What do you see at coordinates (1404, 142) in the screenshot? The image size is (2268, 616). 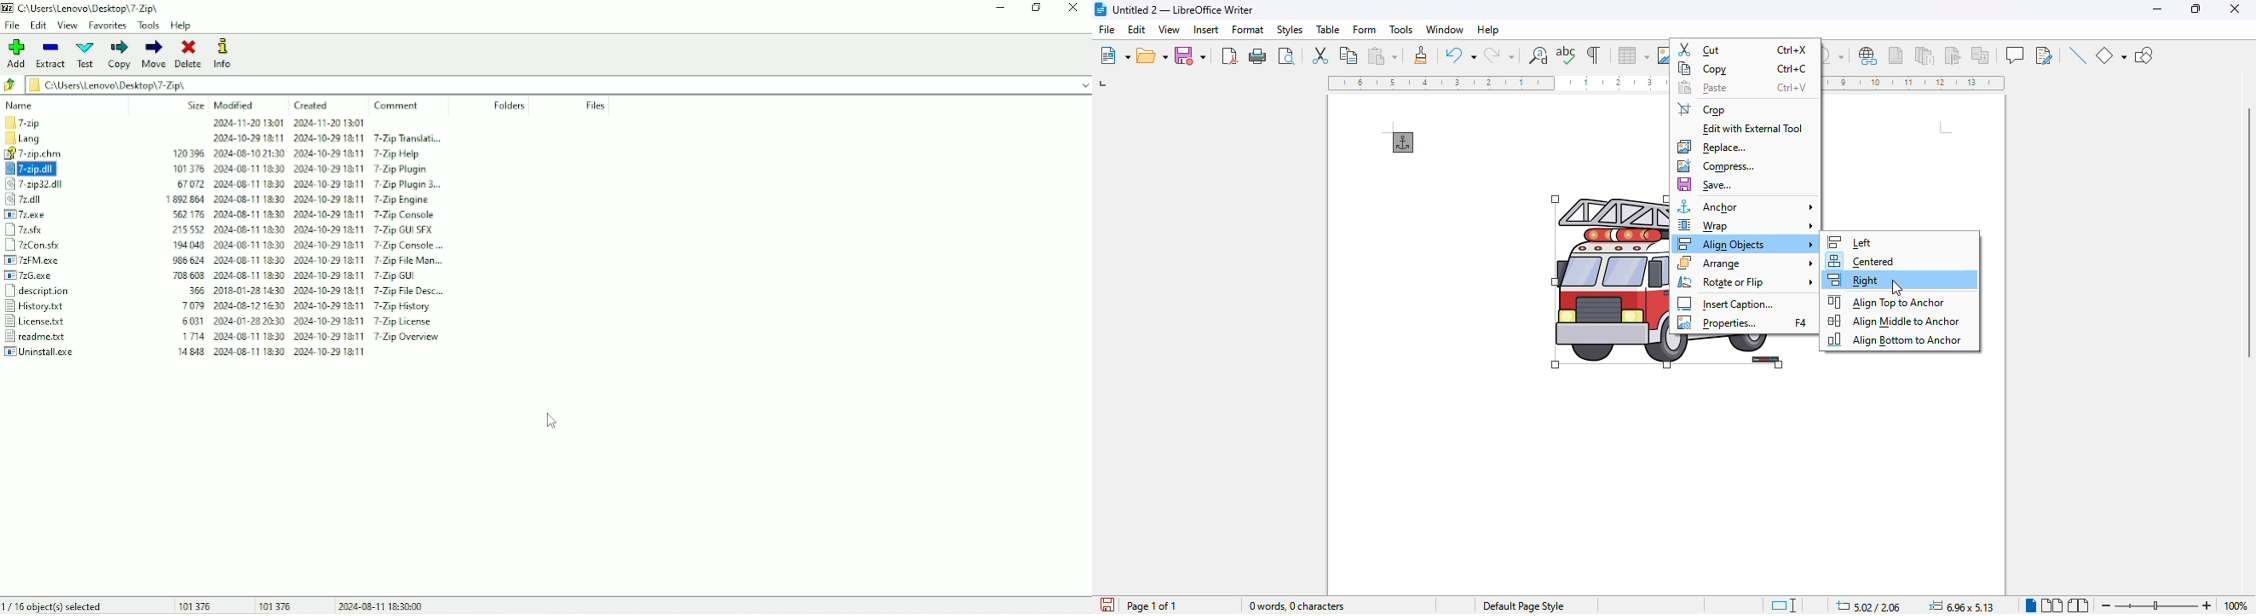 I see `anchor` at bounding box center [1404, 142].